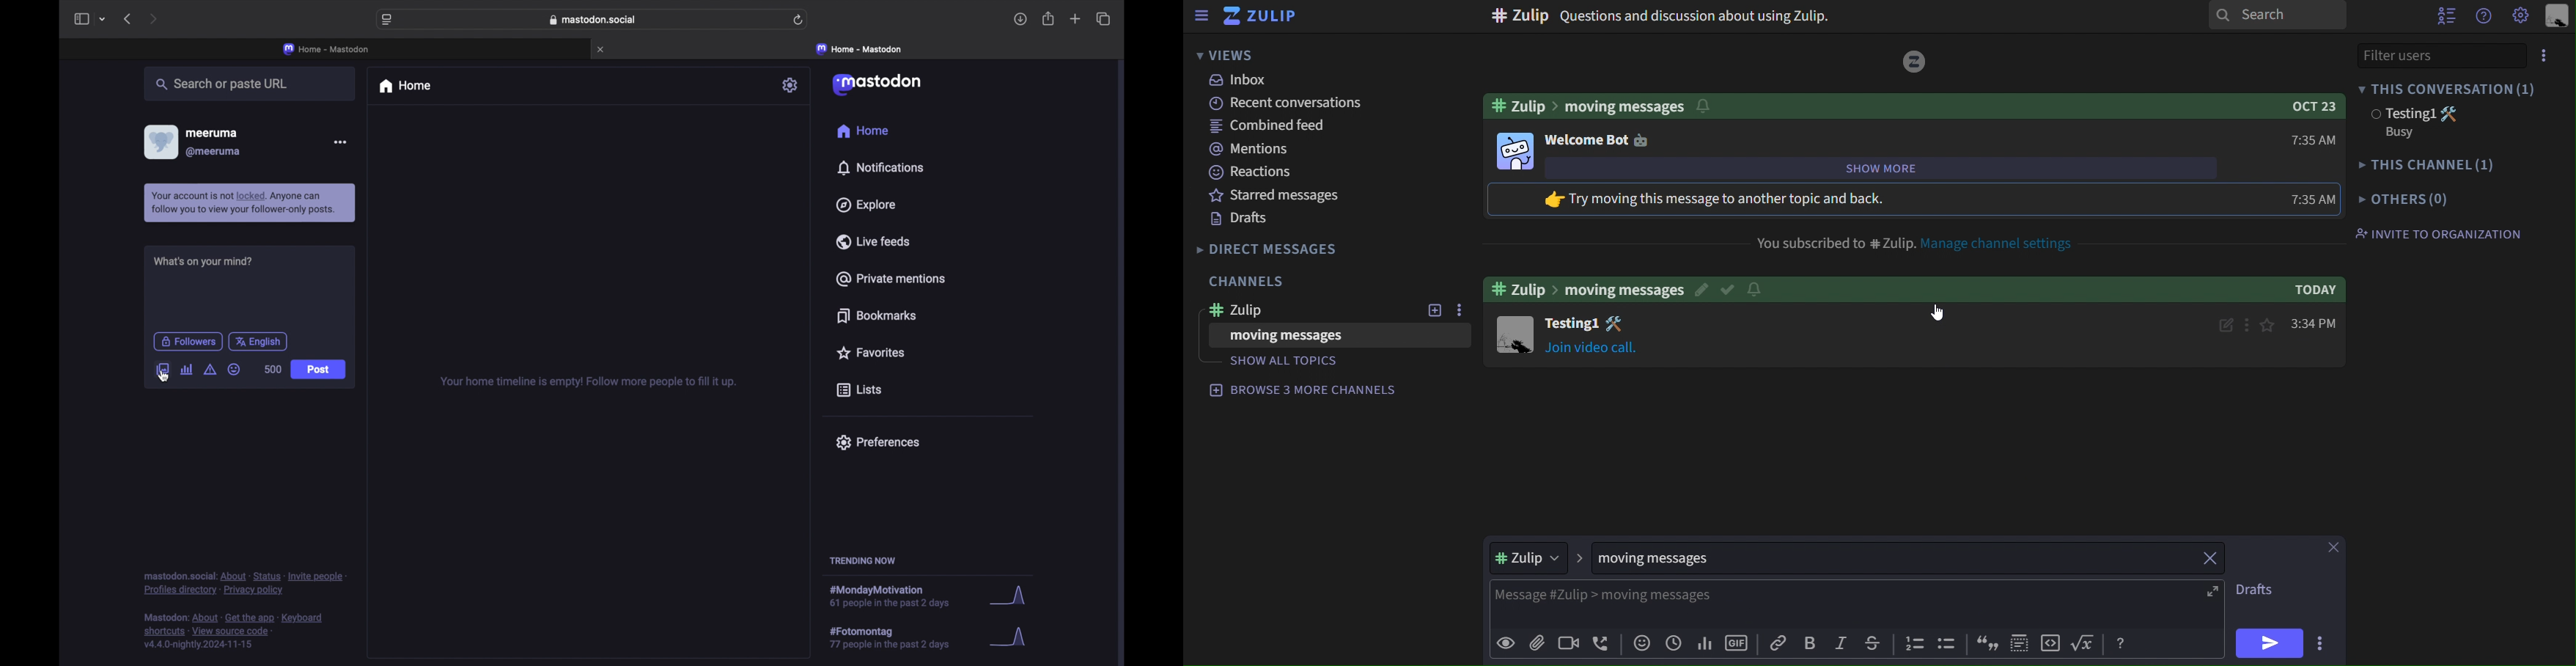  Describe the element at coordinates (258, 342) in the screenshot. I see `english` at that location.